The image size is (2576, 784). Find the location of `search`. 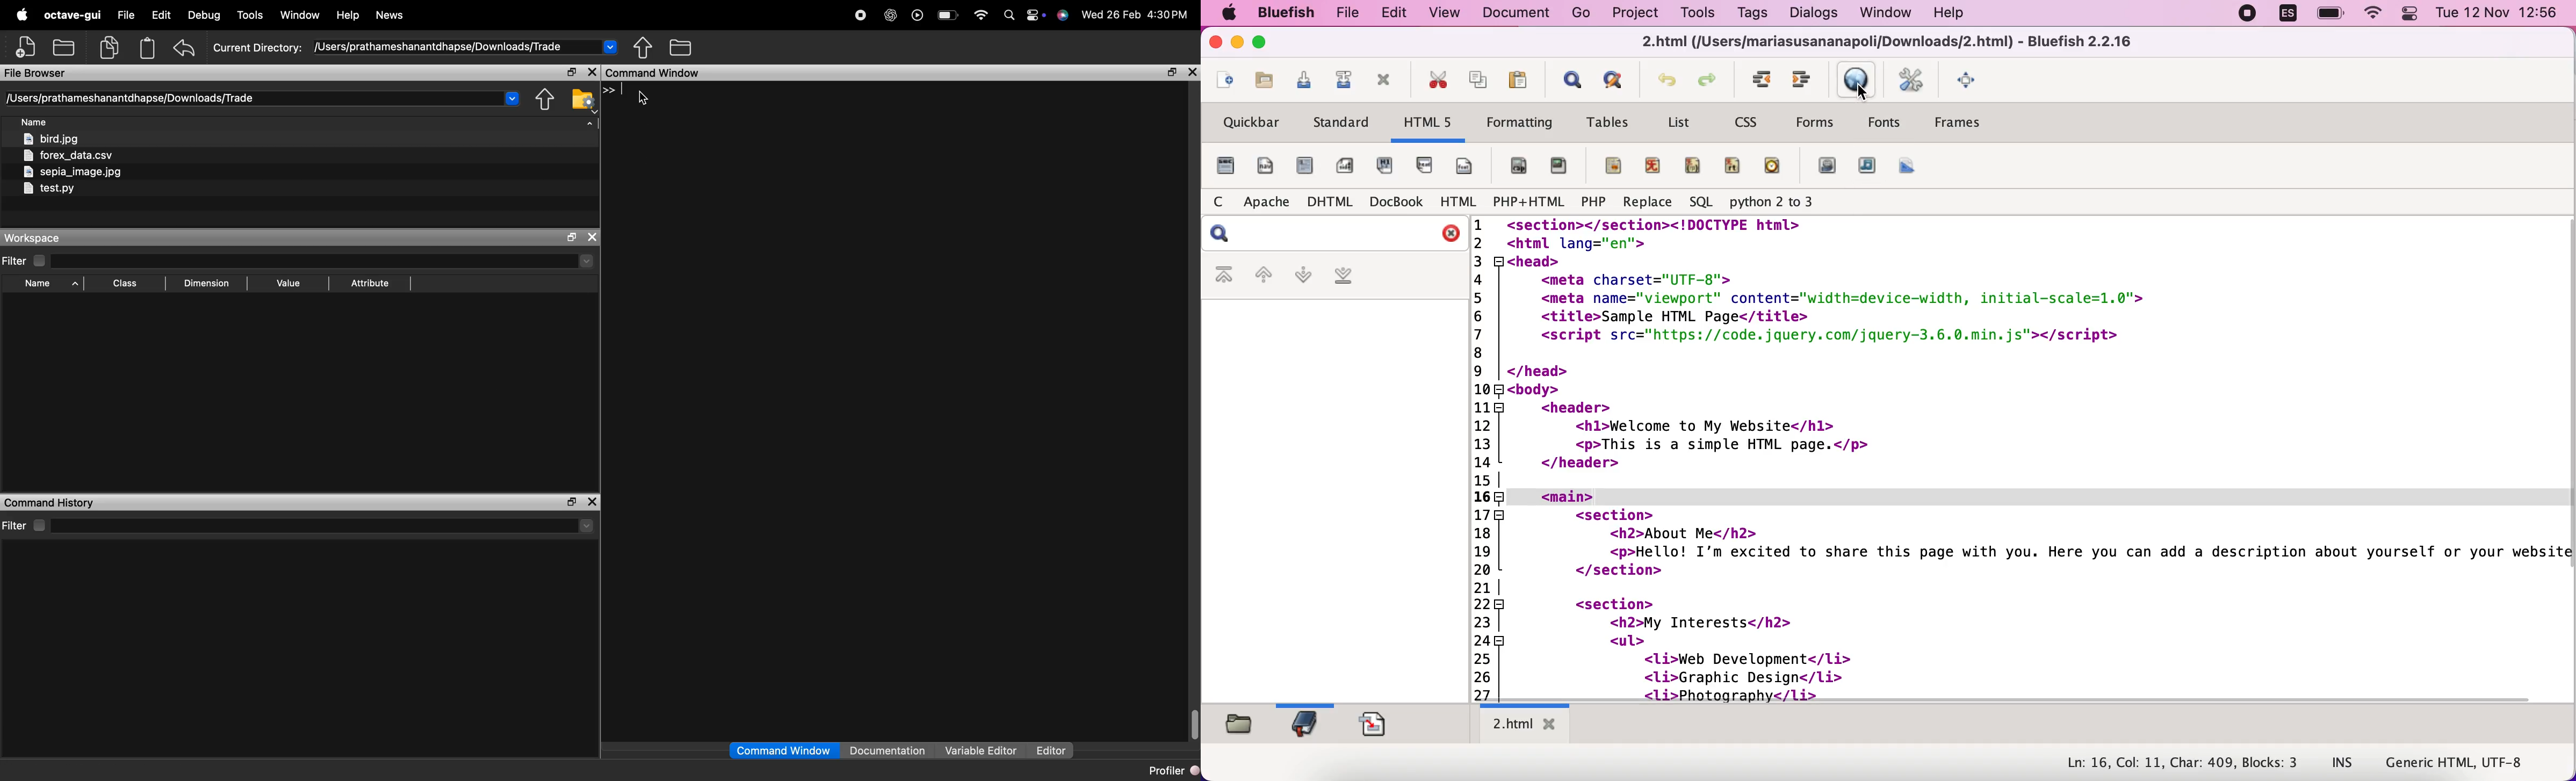

search is located at coordinates (1009, 18).